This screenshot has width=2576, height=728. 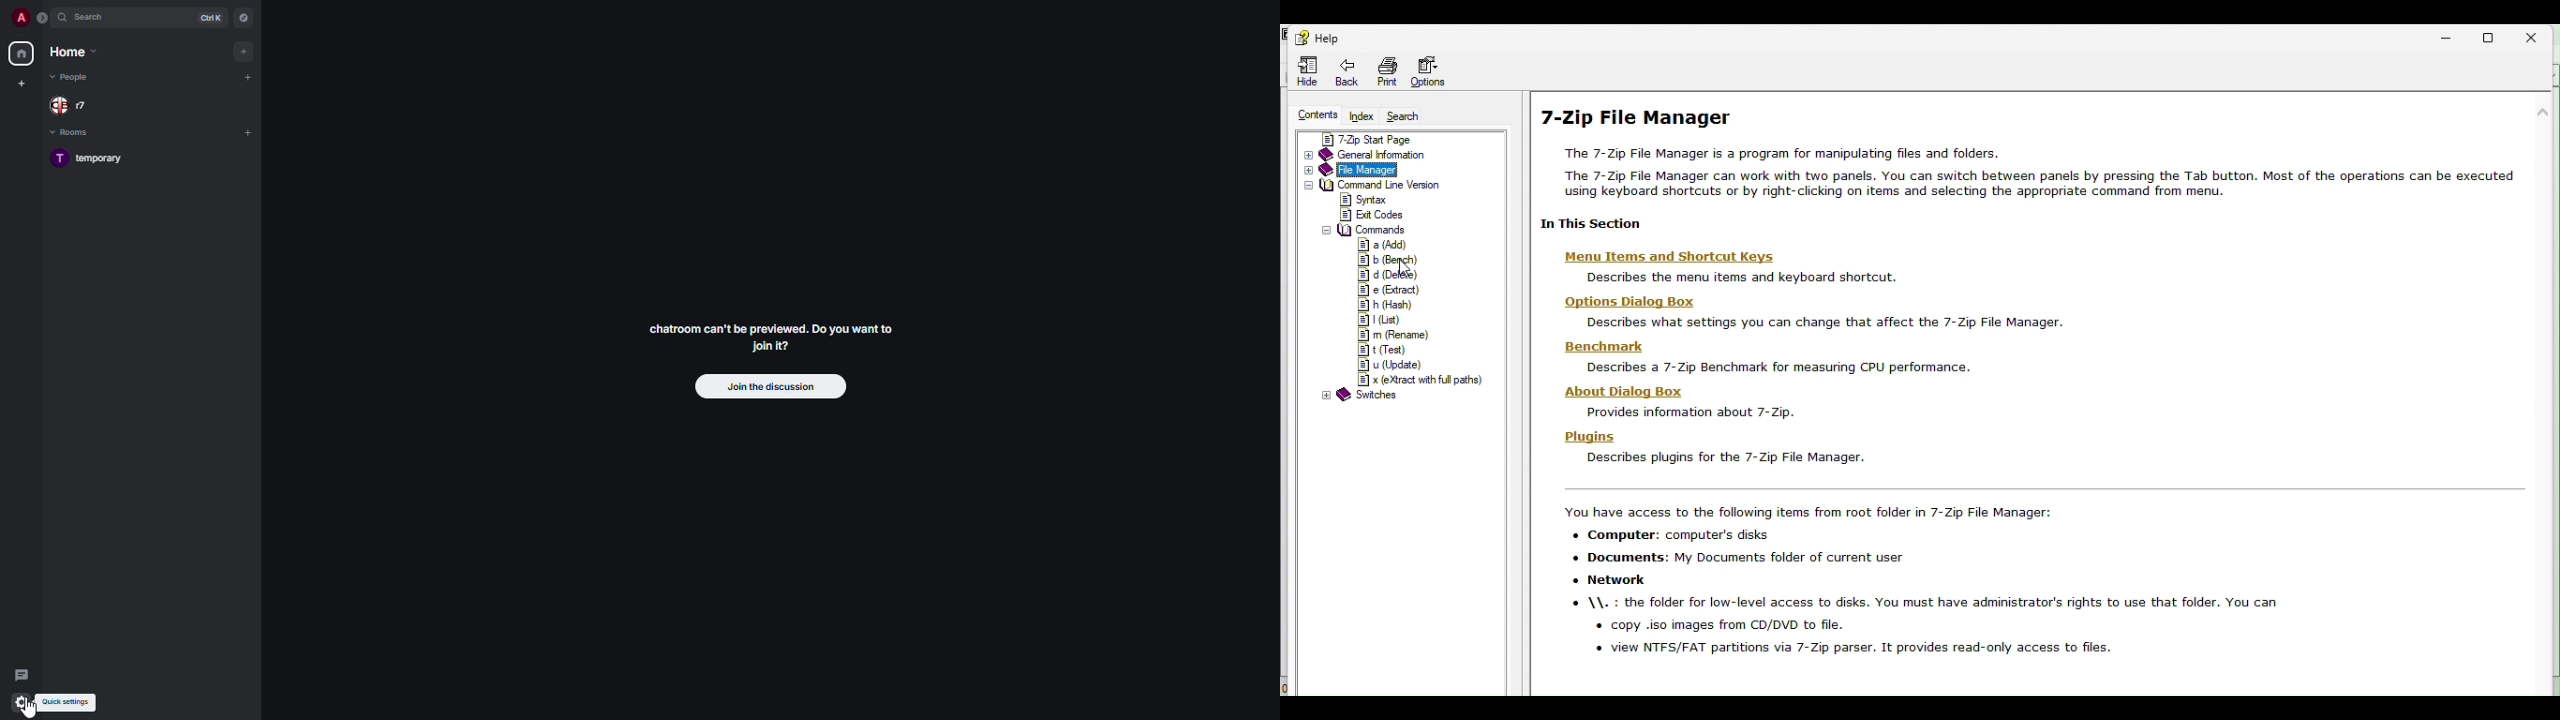 What do you see at coordinates (2495, 35) in the screenshot?
I see `restore` at bounding box center [2495, 35].